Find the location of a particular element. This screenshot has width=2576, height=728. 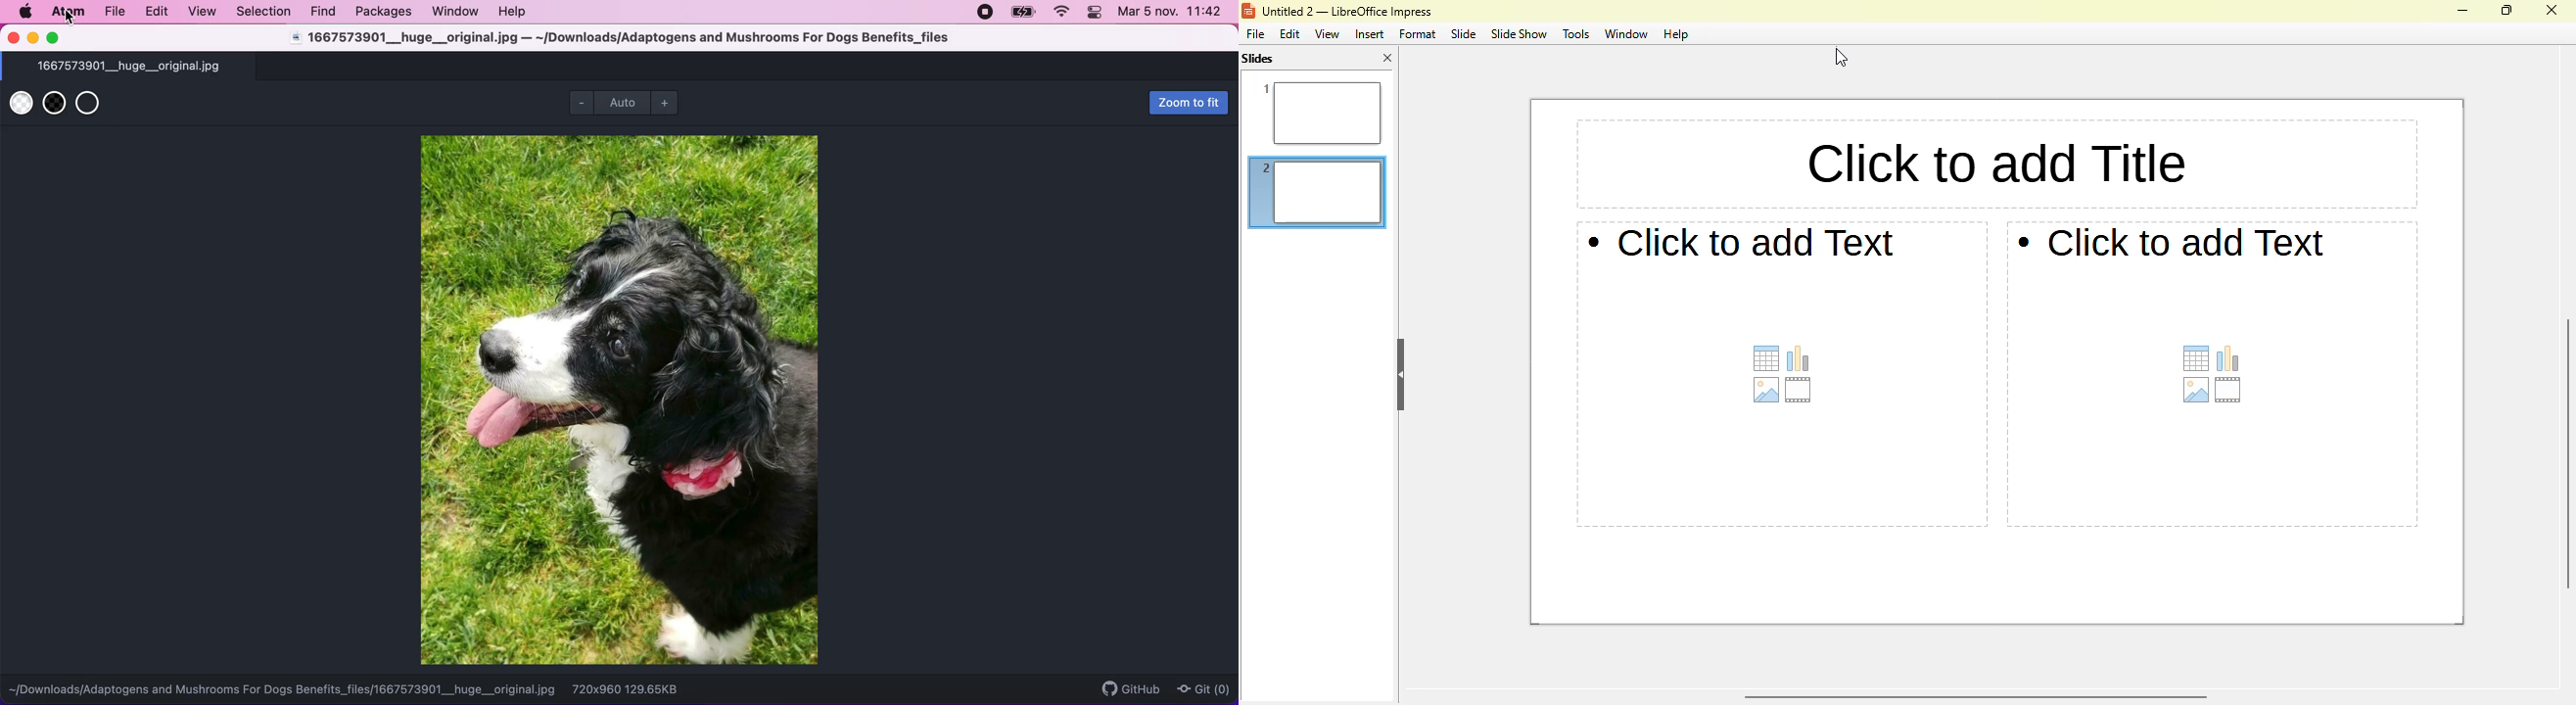

insert audio or video is located at coordinates (2229, 392).